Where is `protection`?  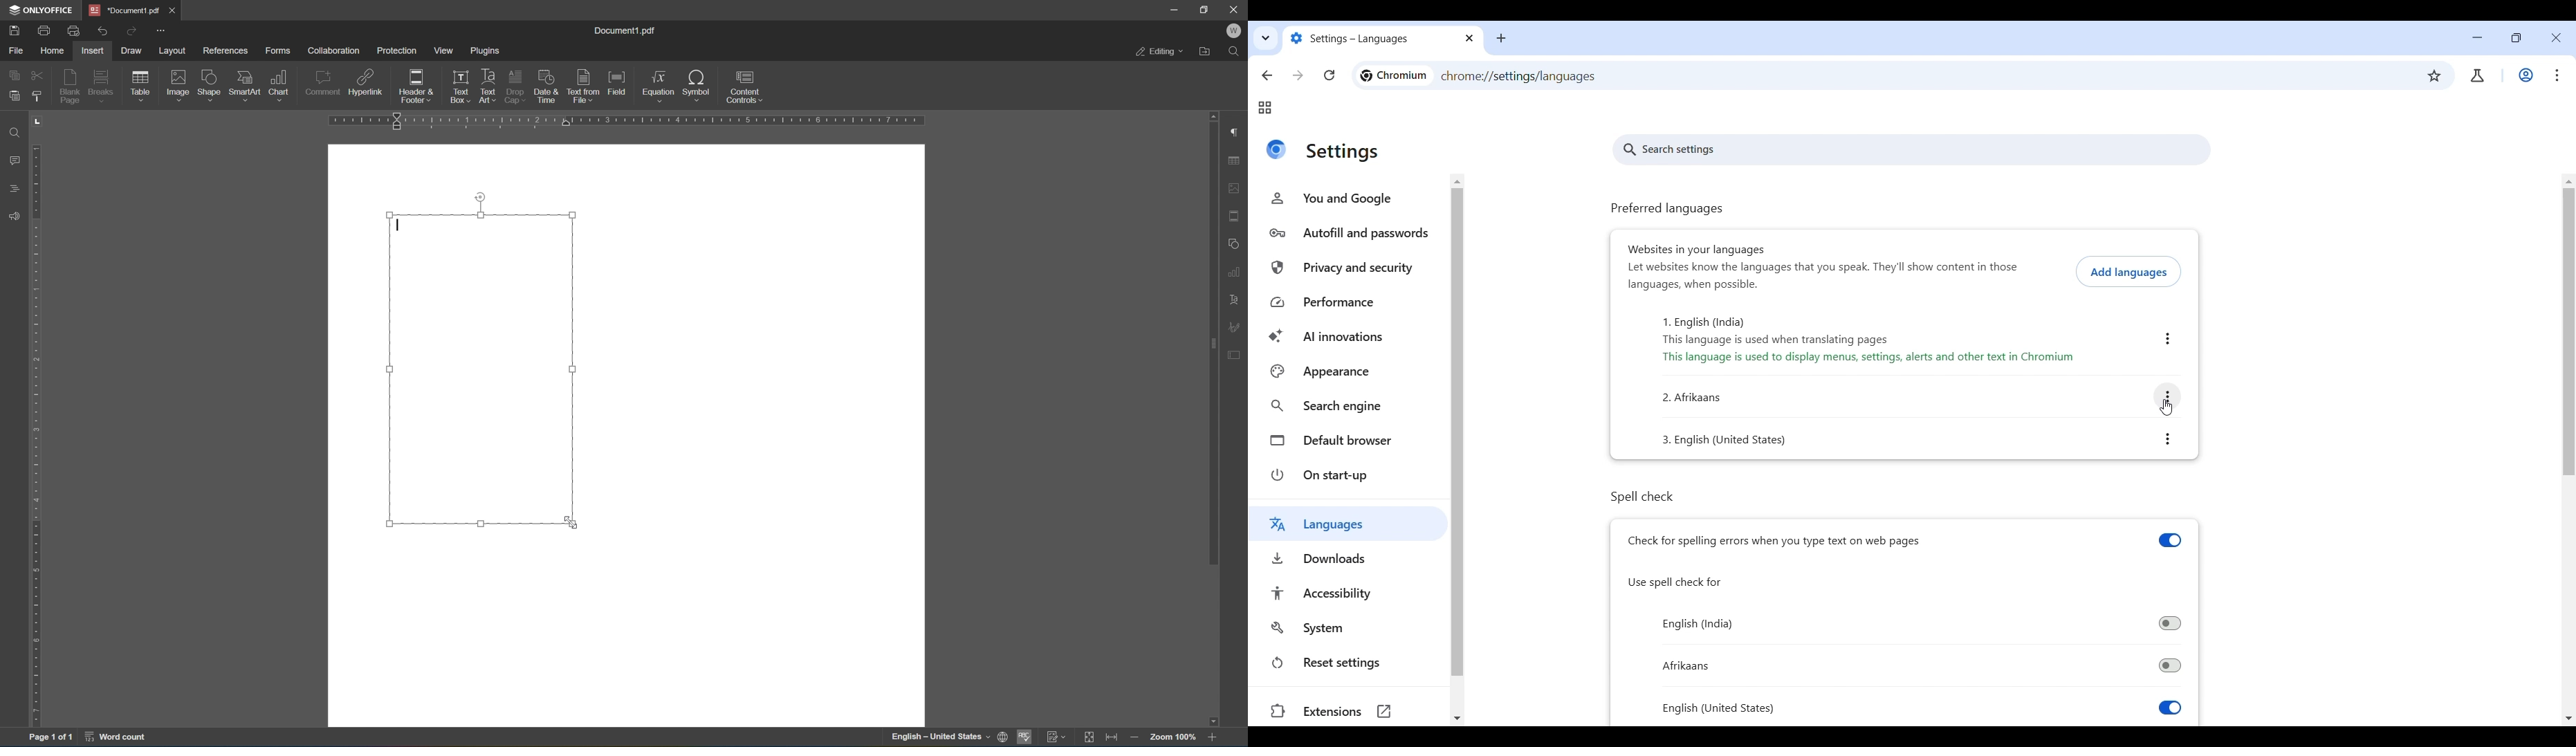
protection is located at coordinates (396, 50).